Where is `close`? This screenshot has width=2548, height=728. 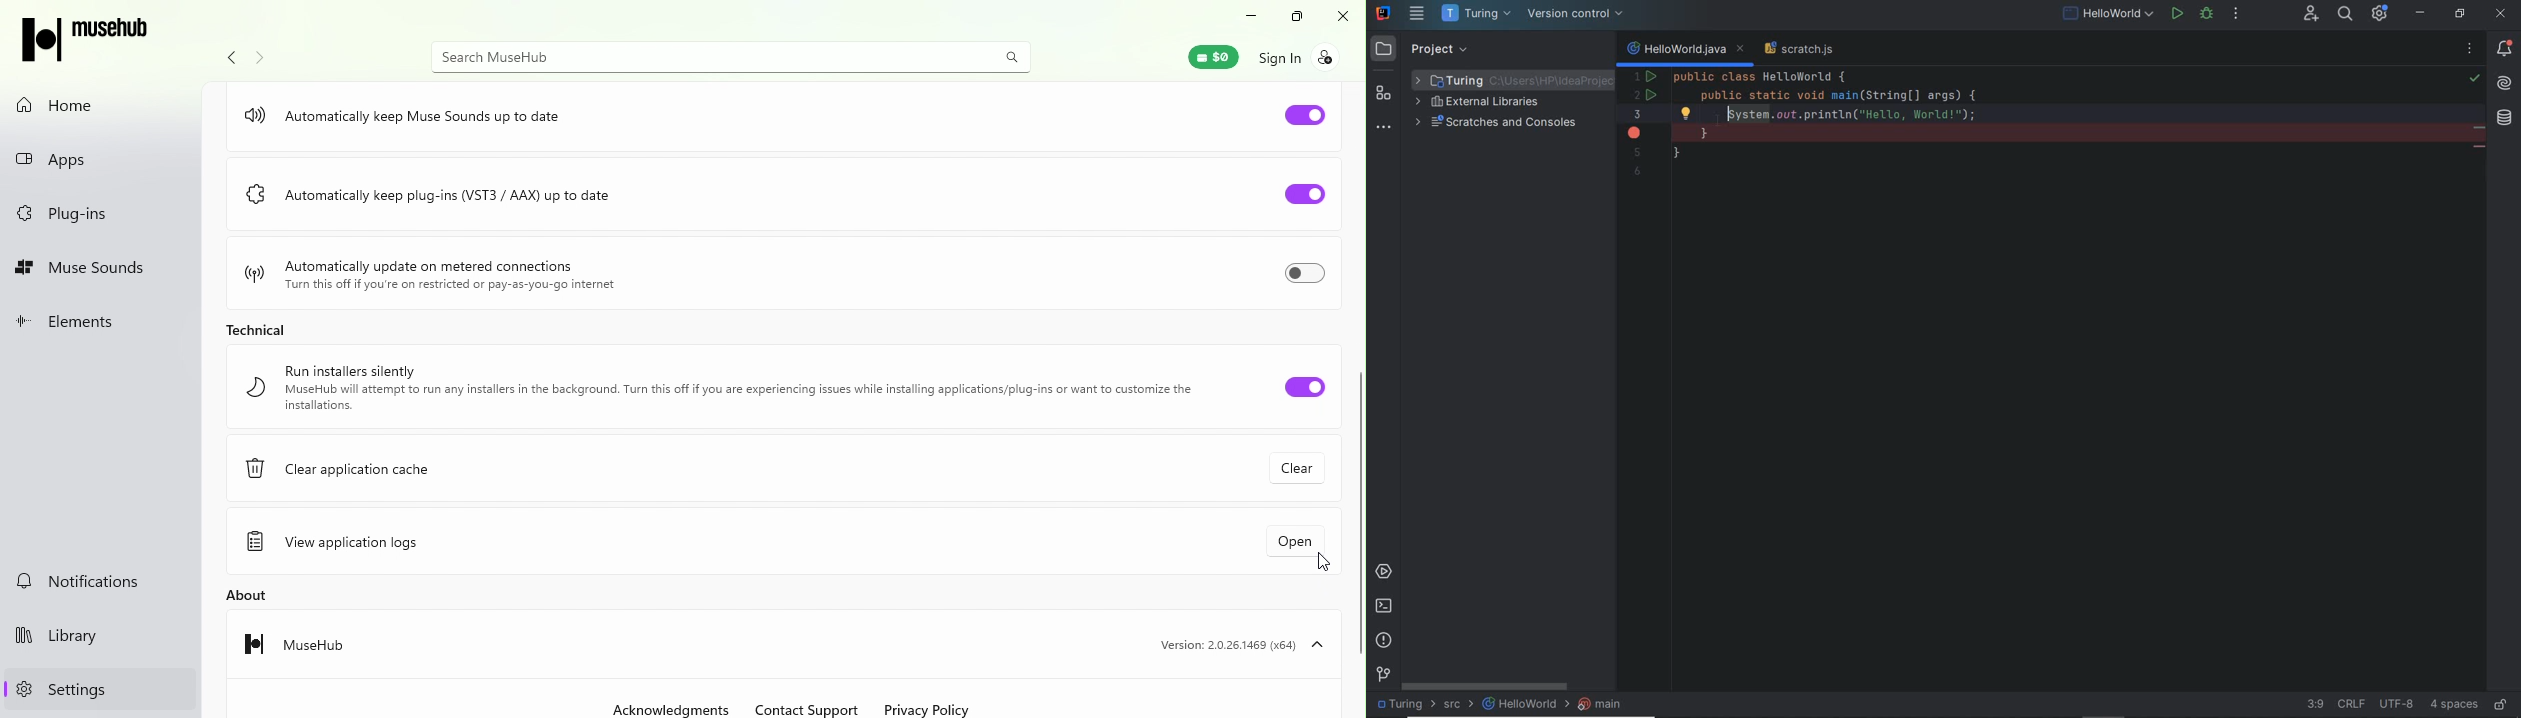 close is located at coordinates (2501, 14).